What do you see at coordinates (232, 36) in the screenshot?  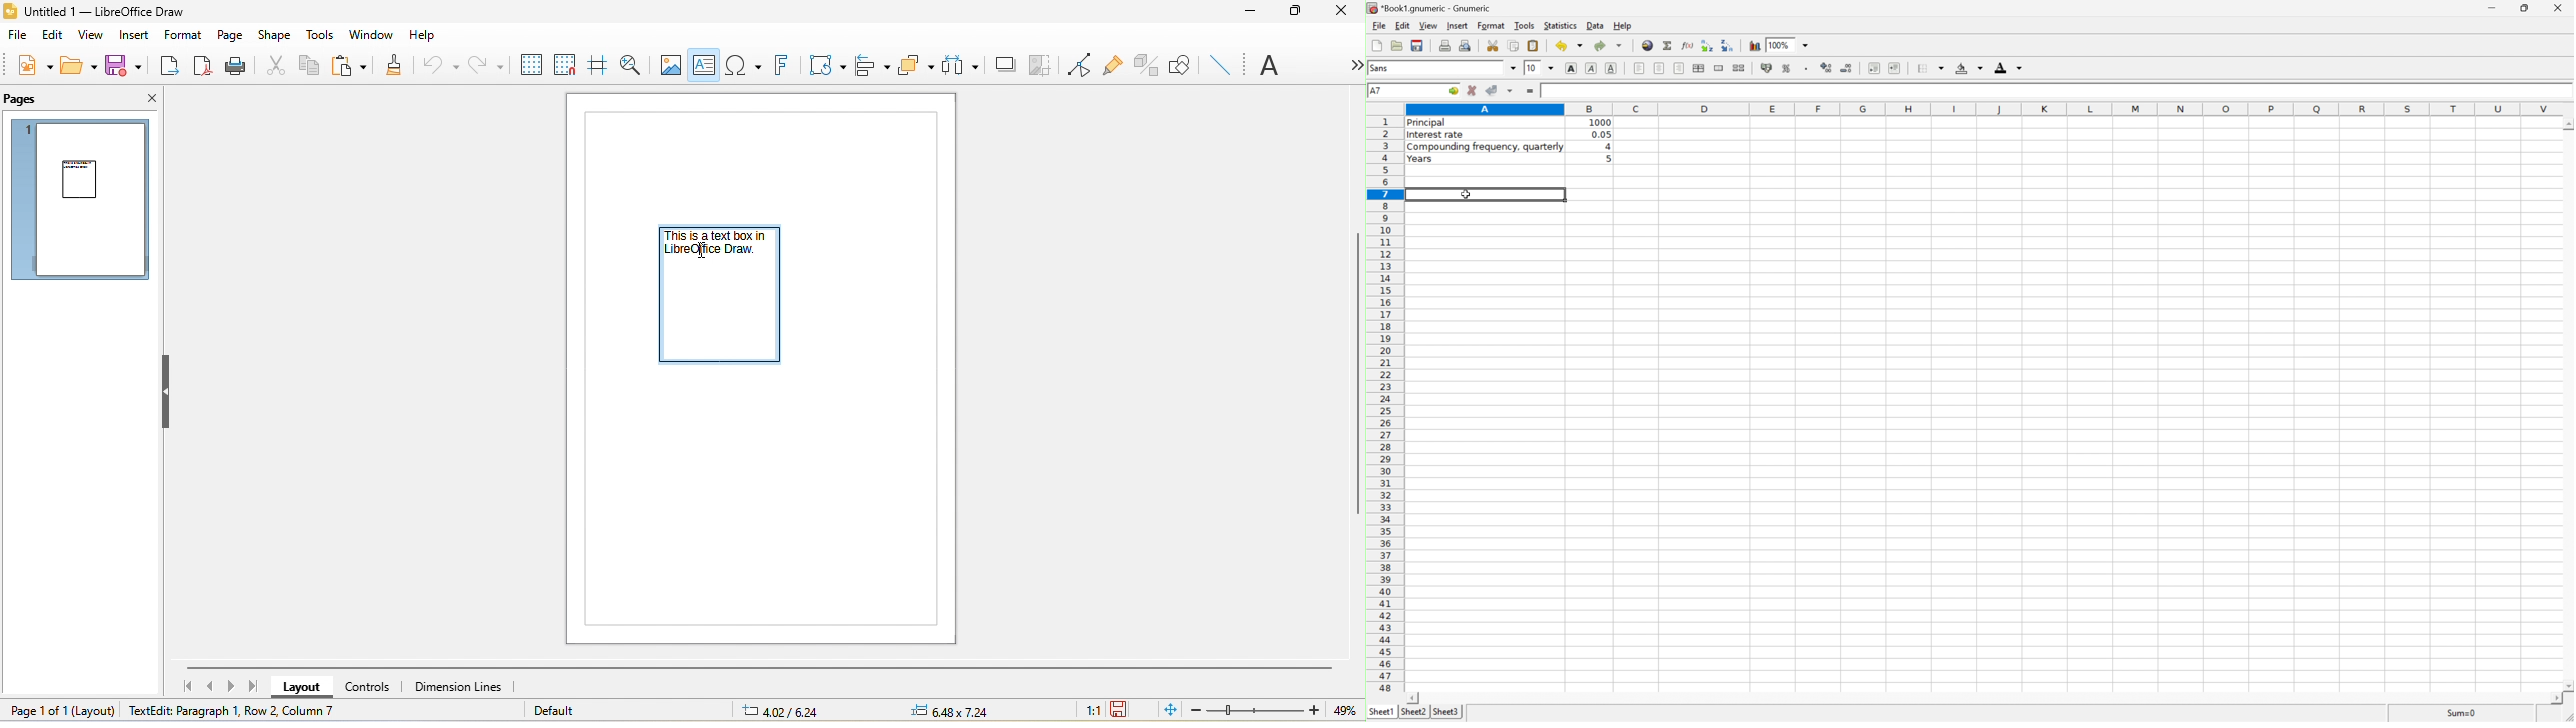 I see `page` at bounding box center [232, 36].